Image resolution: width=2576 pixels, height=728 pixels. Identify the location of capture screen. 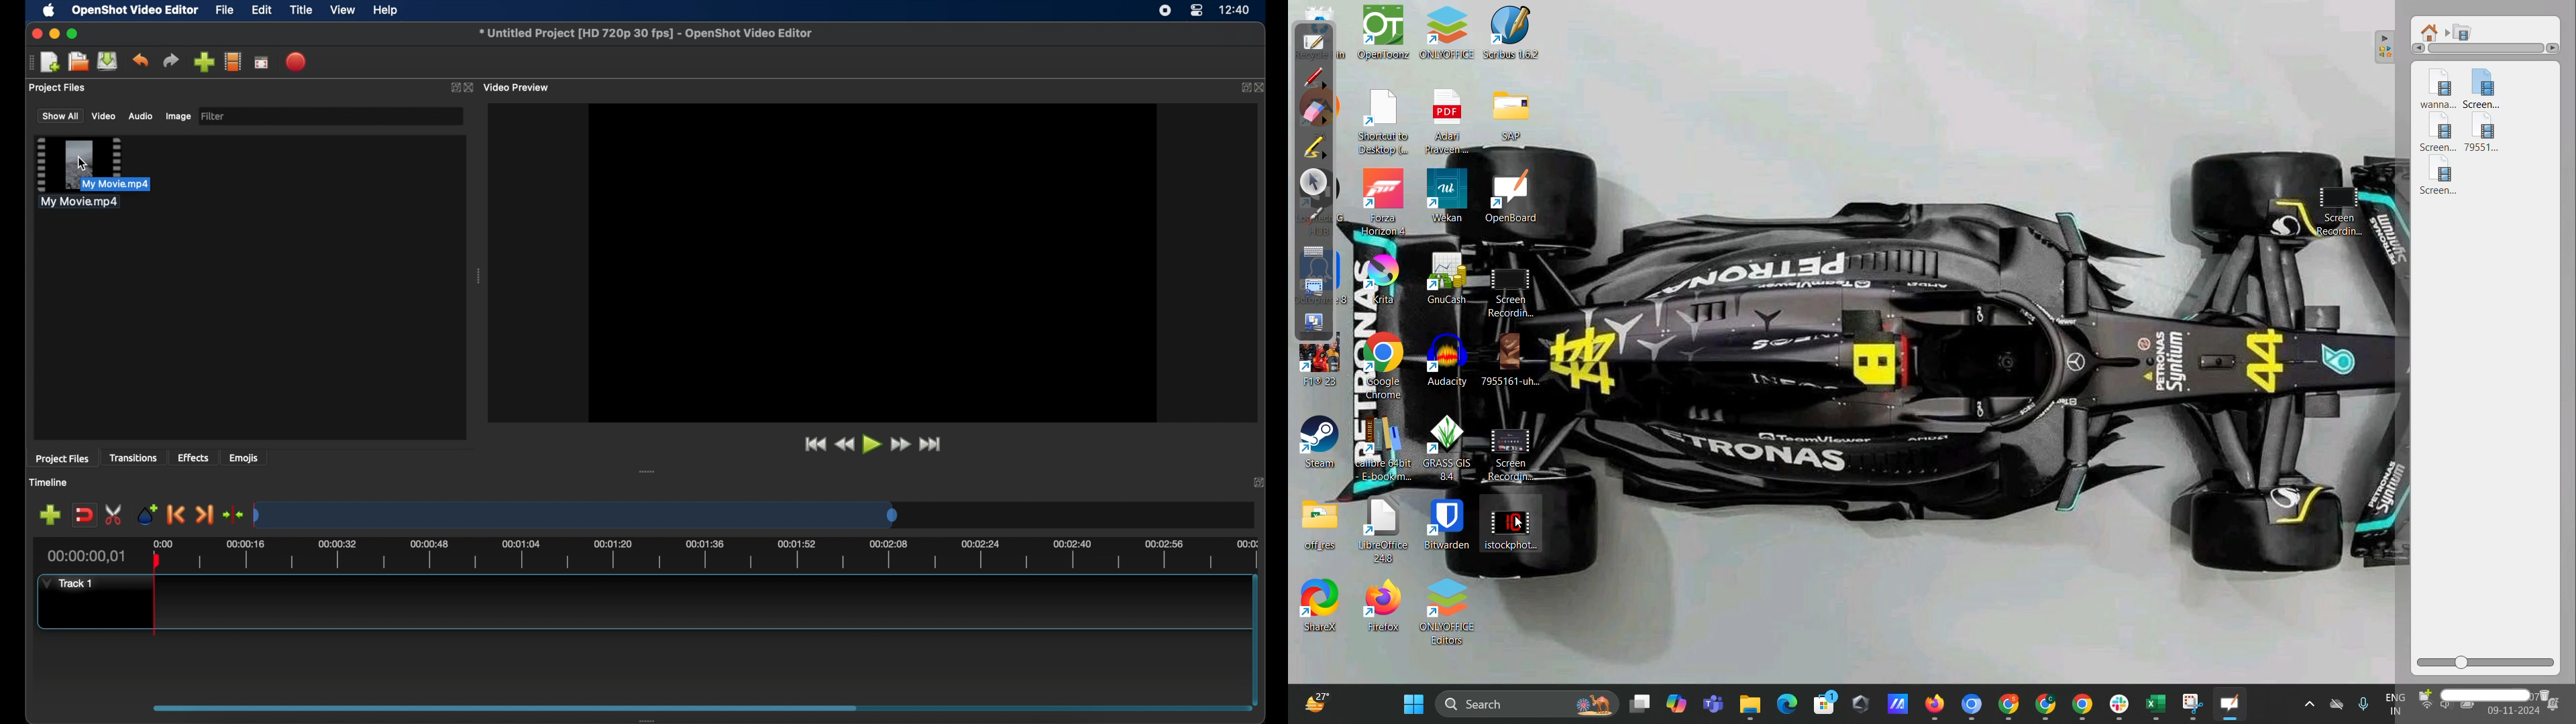
(1318, 322).